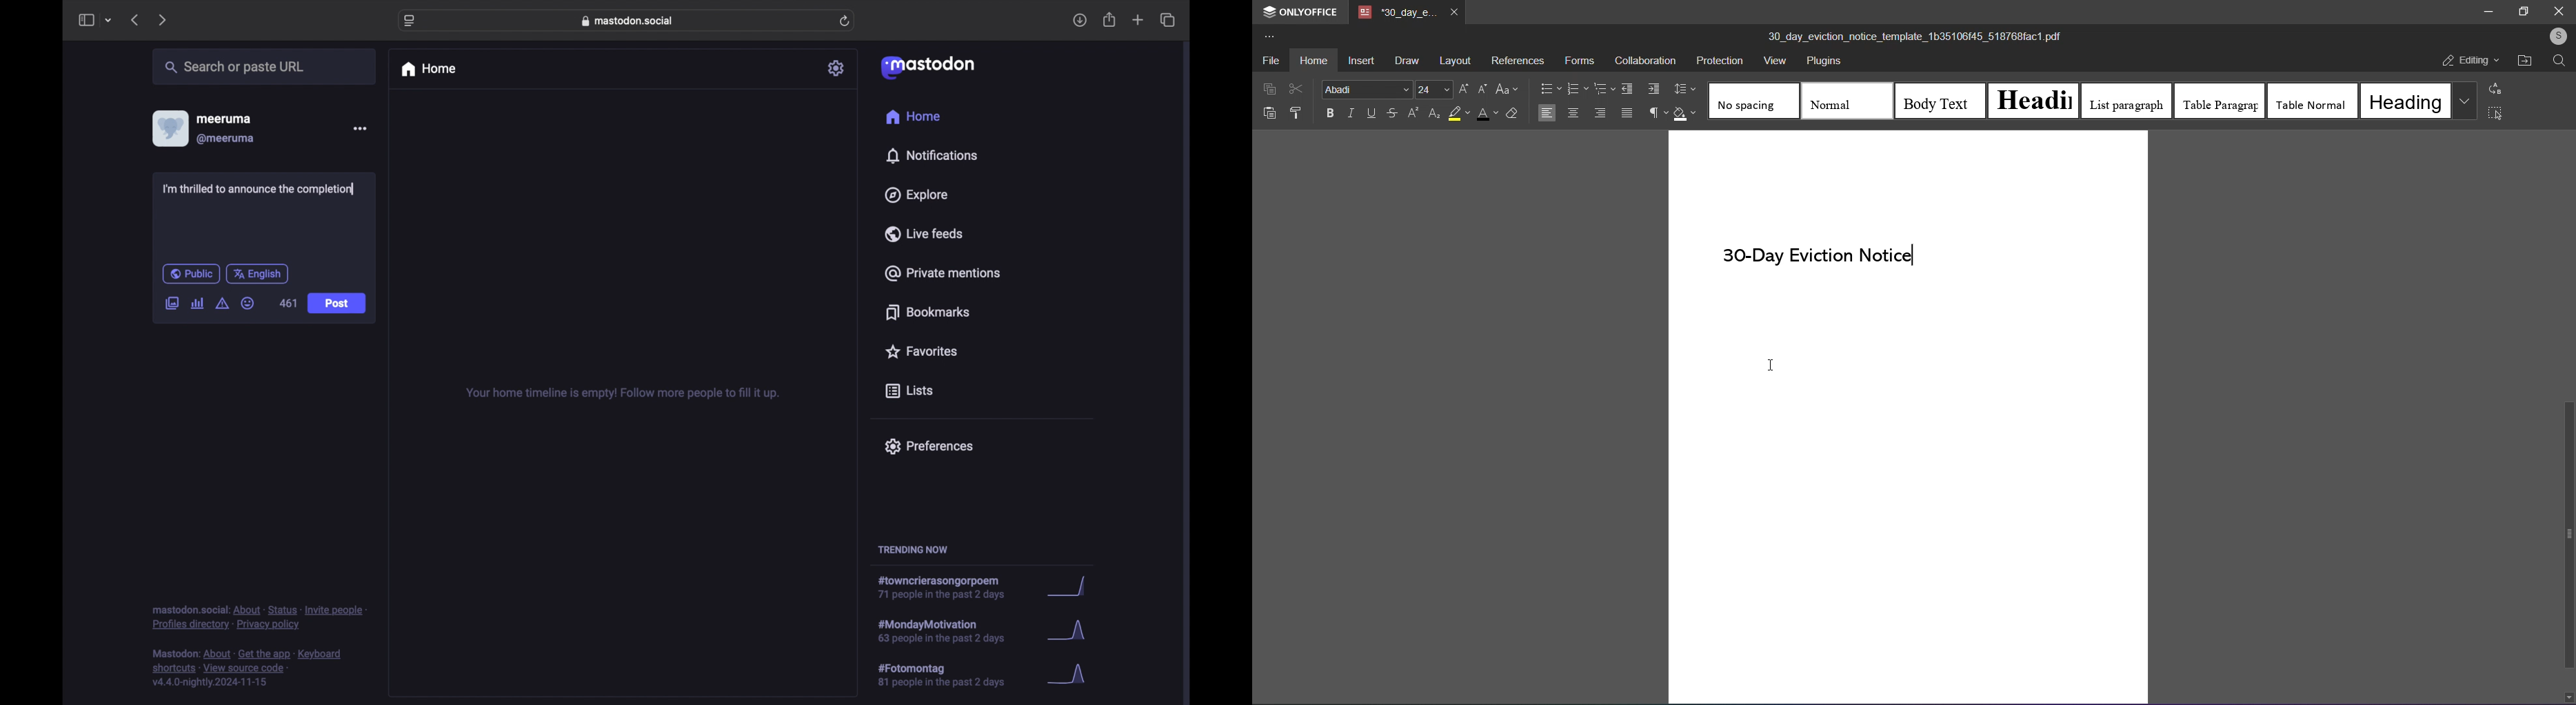 This screenshot has height=728, width=2576. I want to click on your home timeline is  empty! follow for more tips, so click(621, 394).